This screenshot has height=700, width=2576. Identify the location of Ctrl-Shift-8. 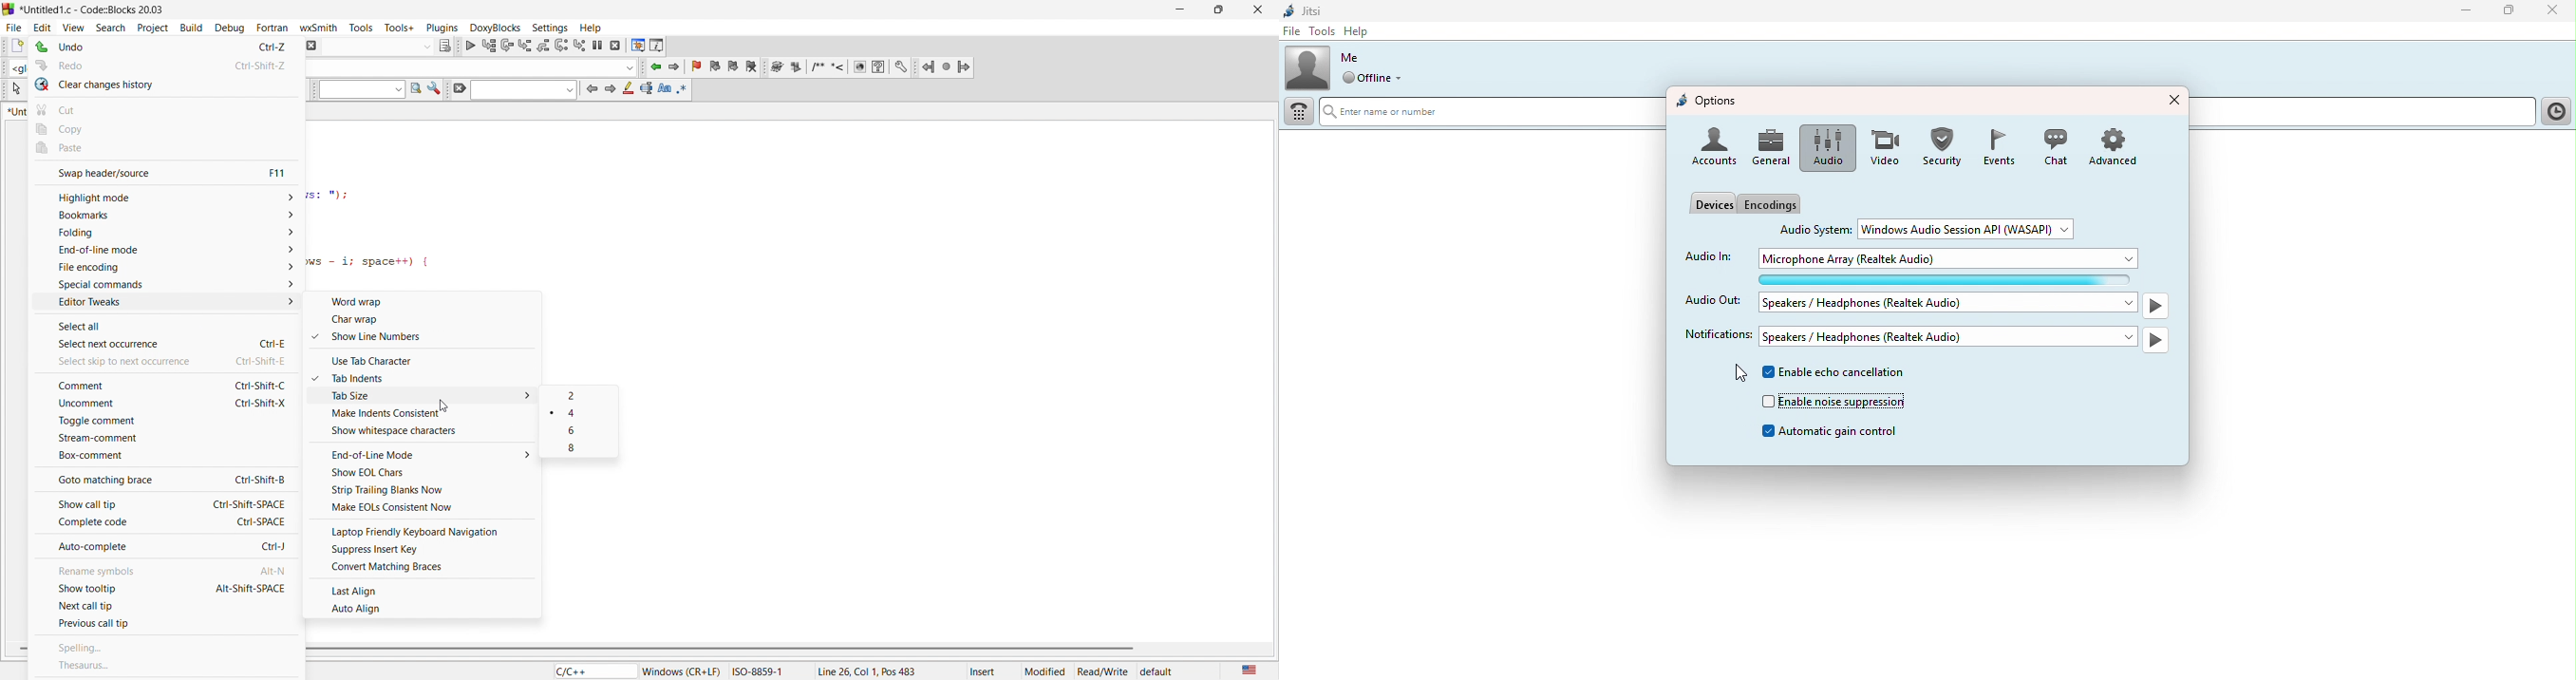
(254, 479).